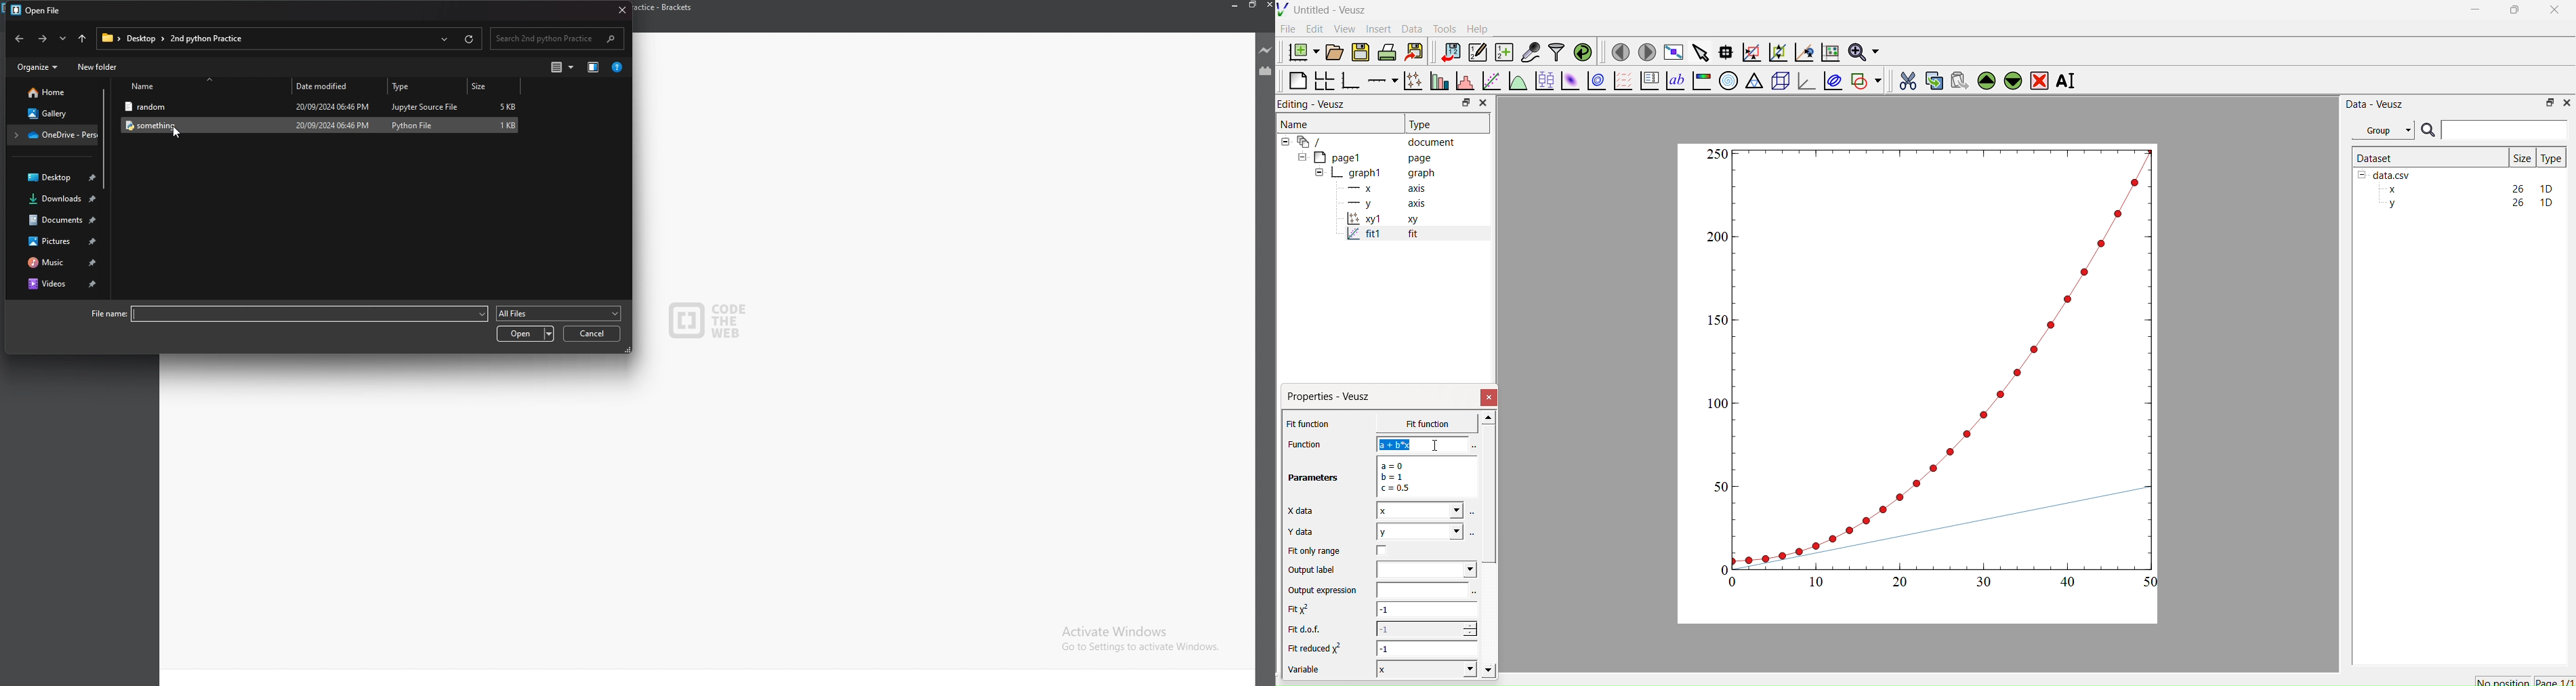 The height and width of the screenshot is (700, 2576). Describe the element at coordinates (443, 39) in the screenshot. I see `recent` at that location.